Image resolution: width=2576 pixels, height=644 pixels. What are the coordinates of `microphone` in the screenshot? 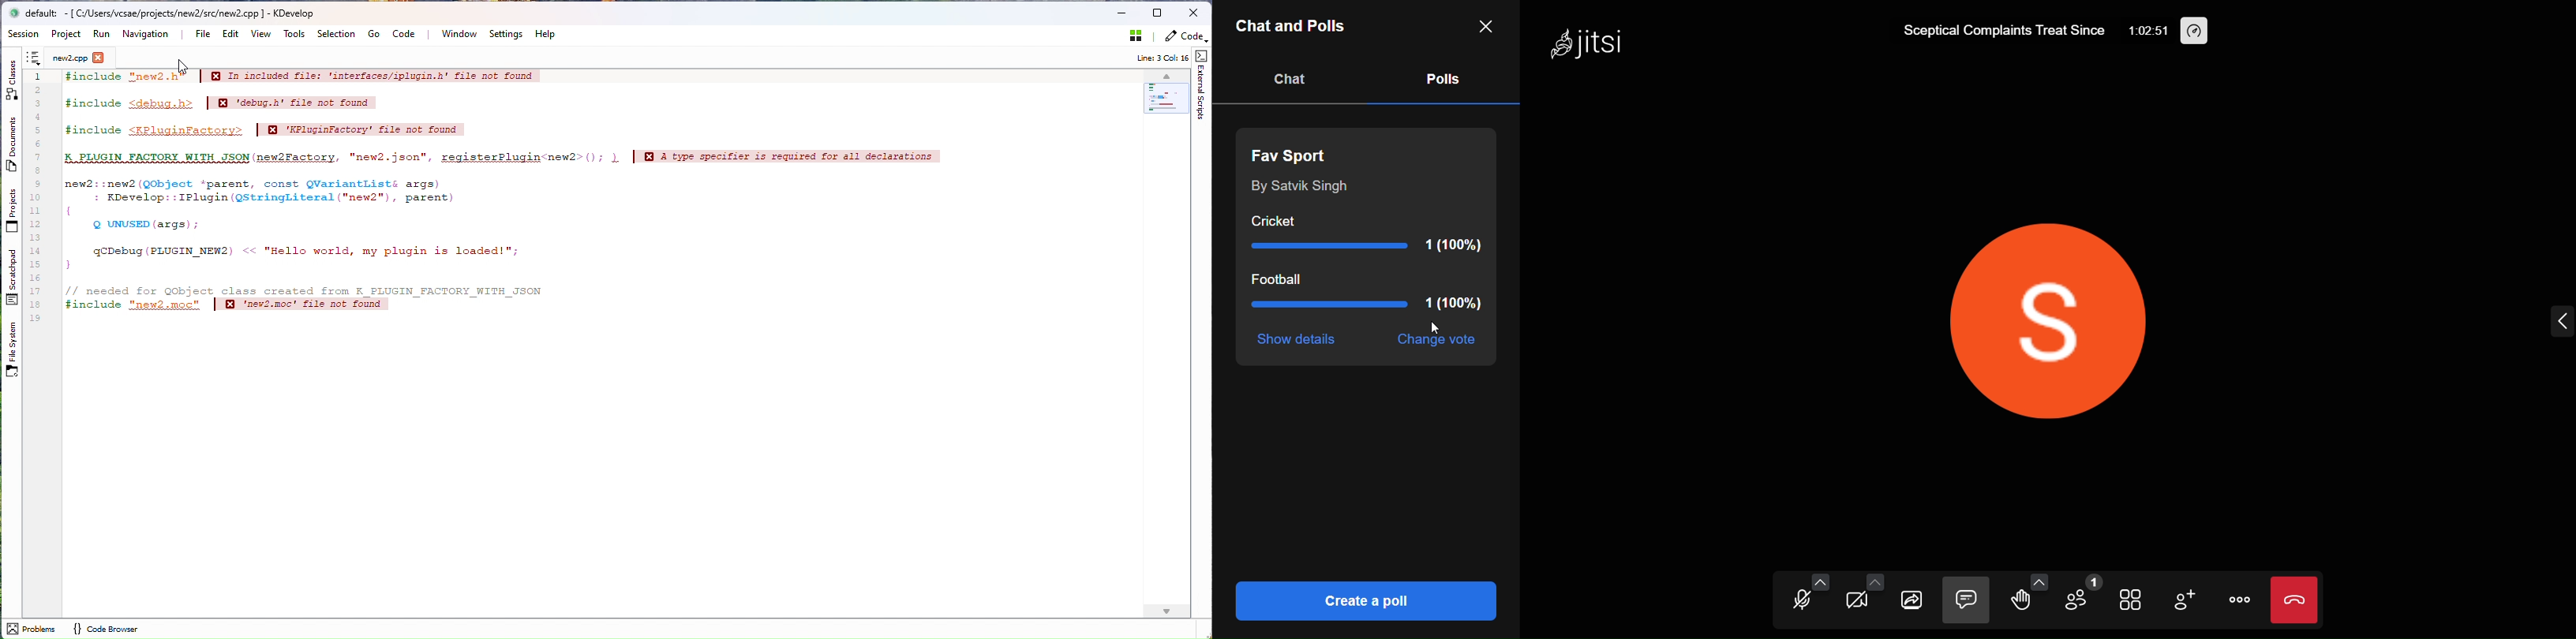 It's located at (1798, 603).